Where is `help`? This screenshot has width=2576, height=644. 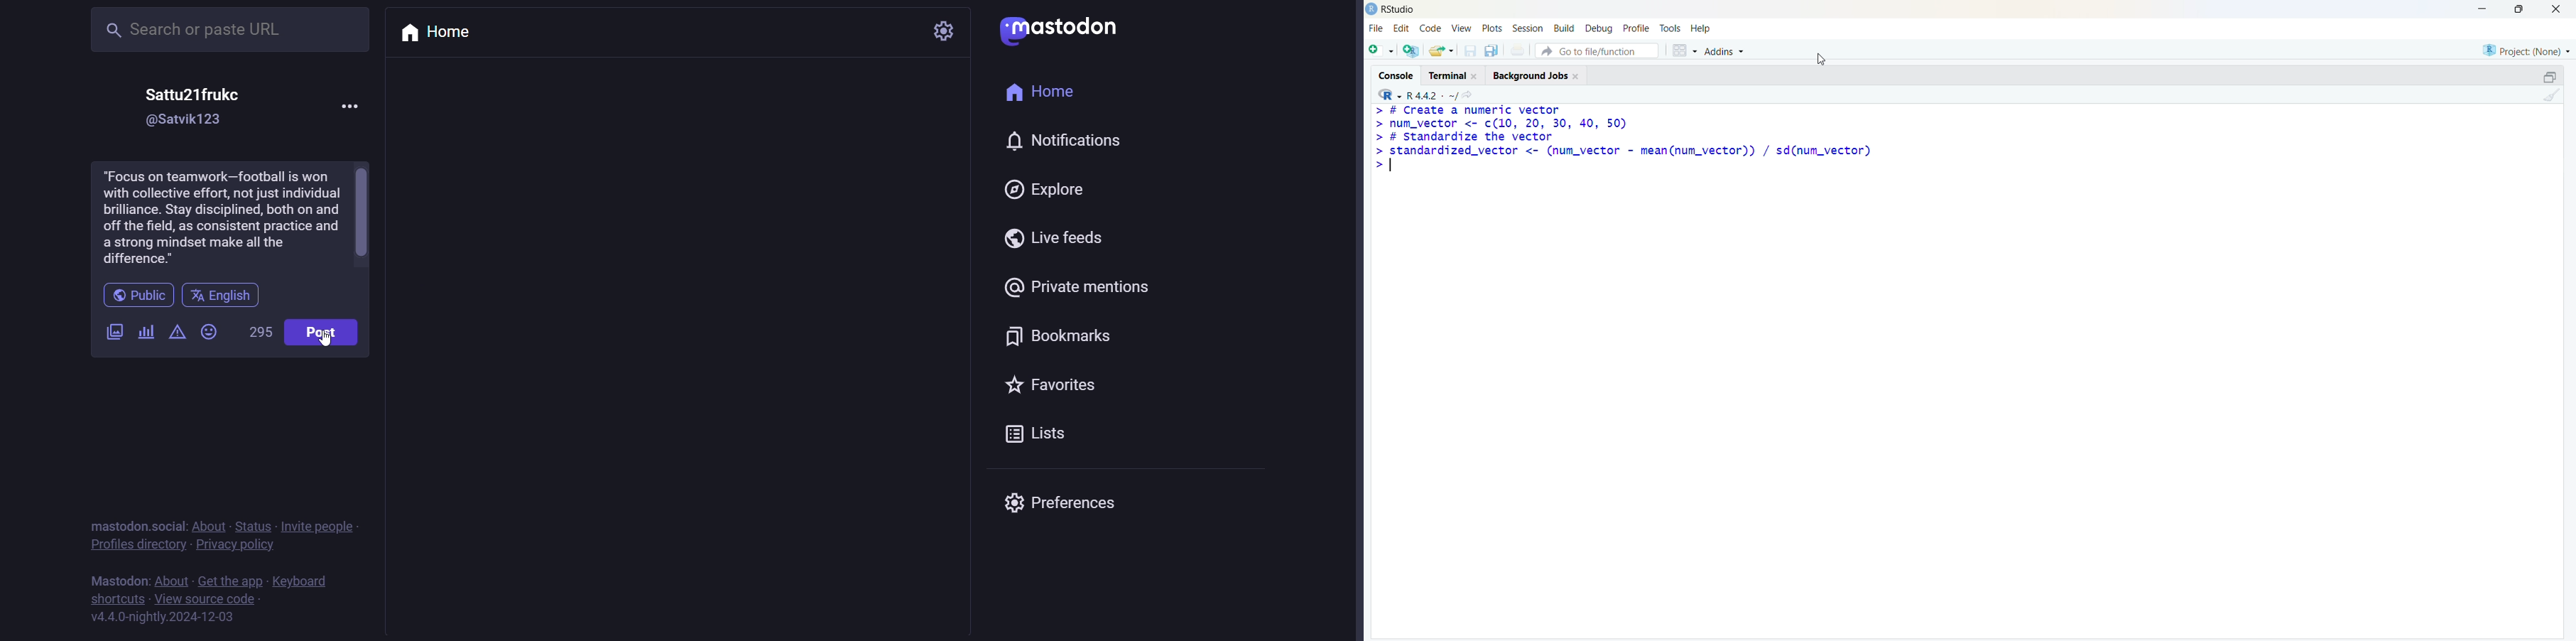
help is located at coordinates (1701, 29).